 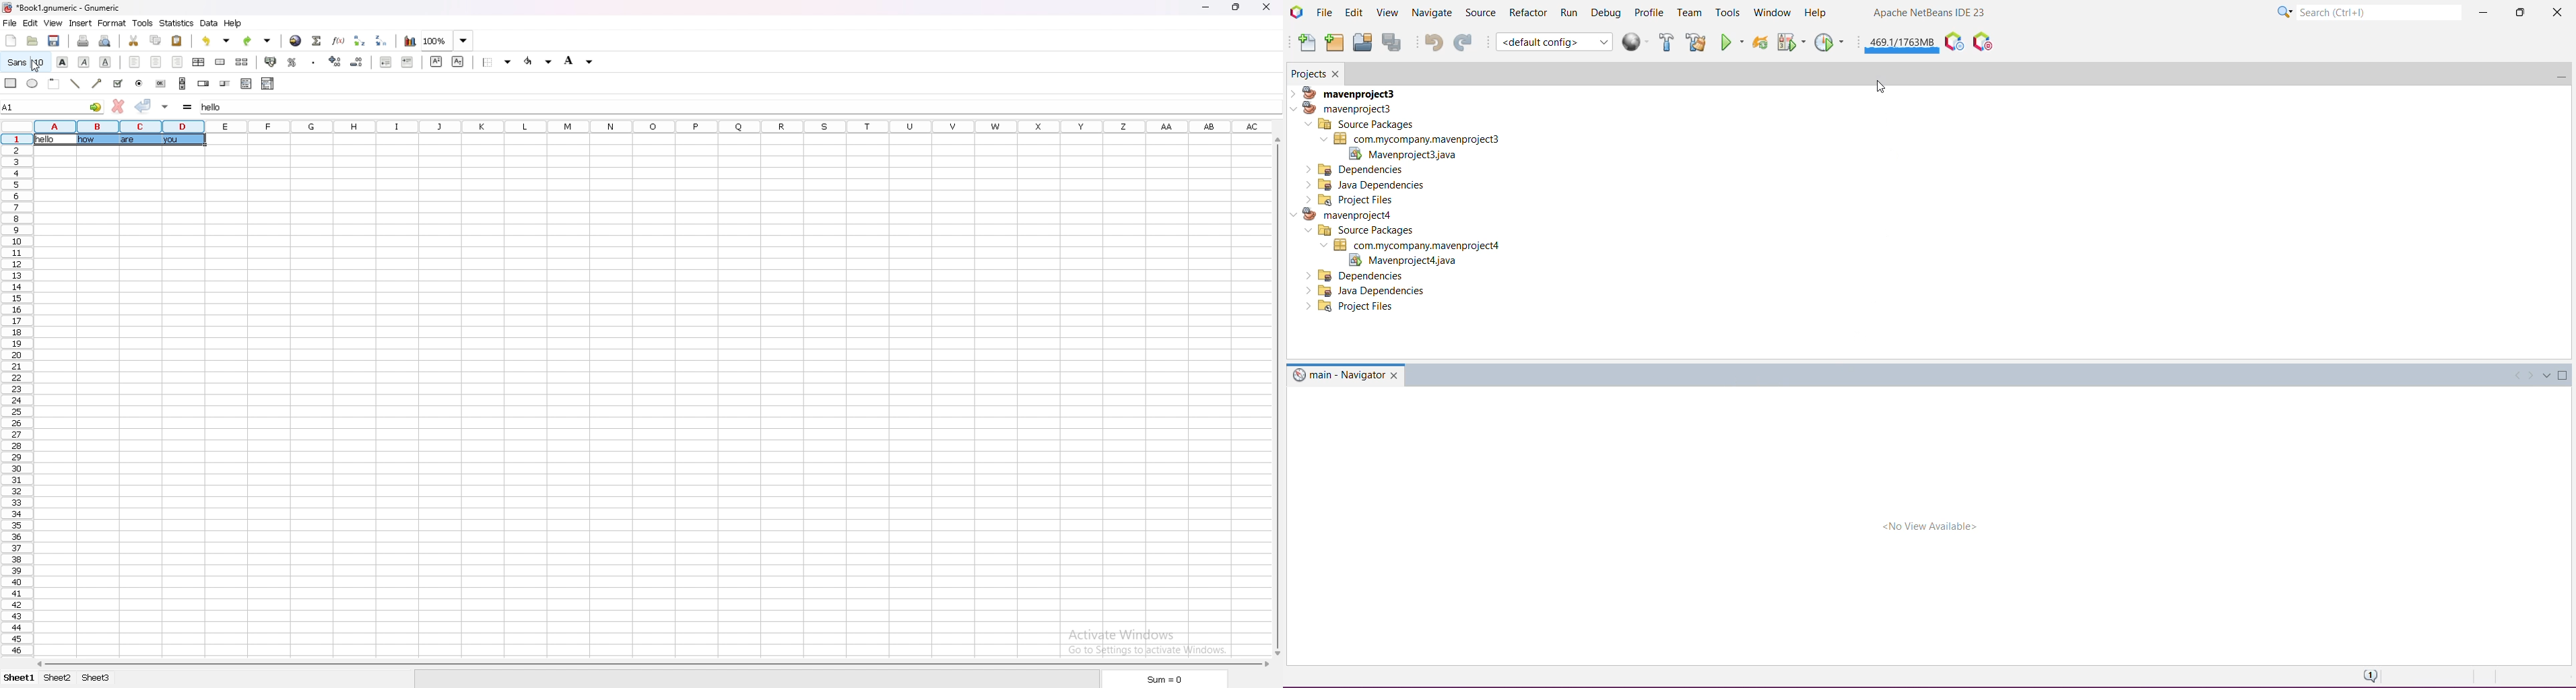 I want to click on how, so click(x=87, y=140).